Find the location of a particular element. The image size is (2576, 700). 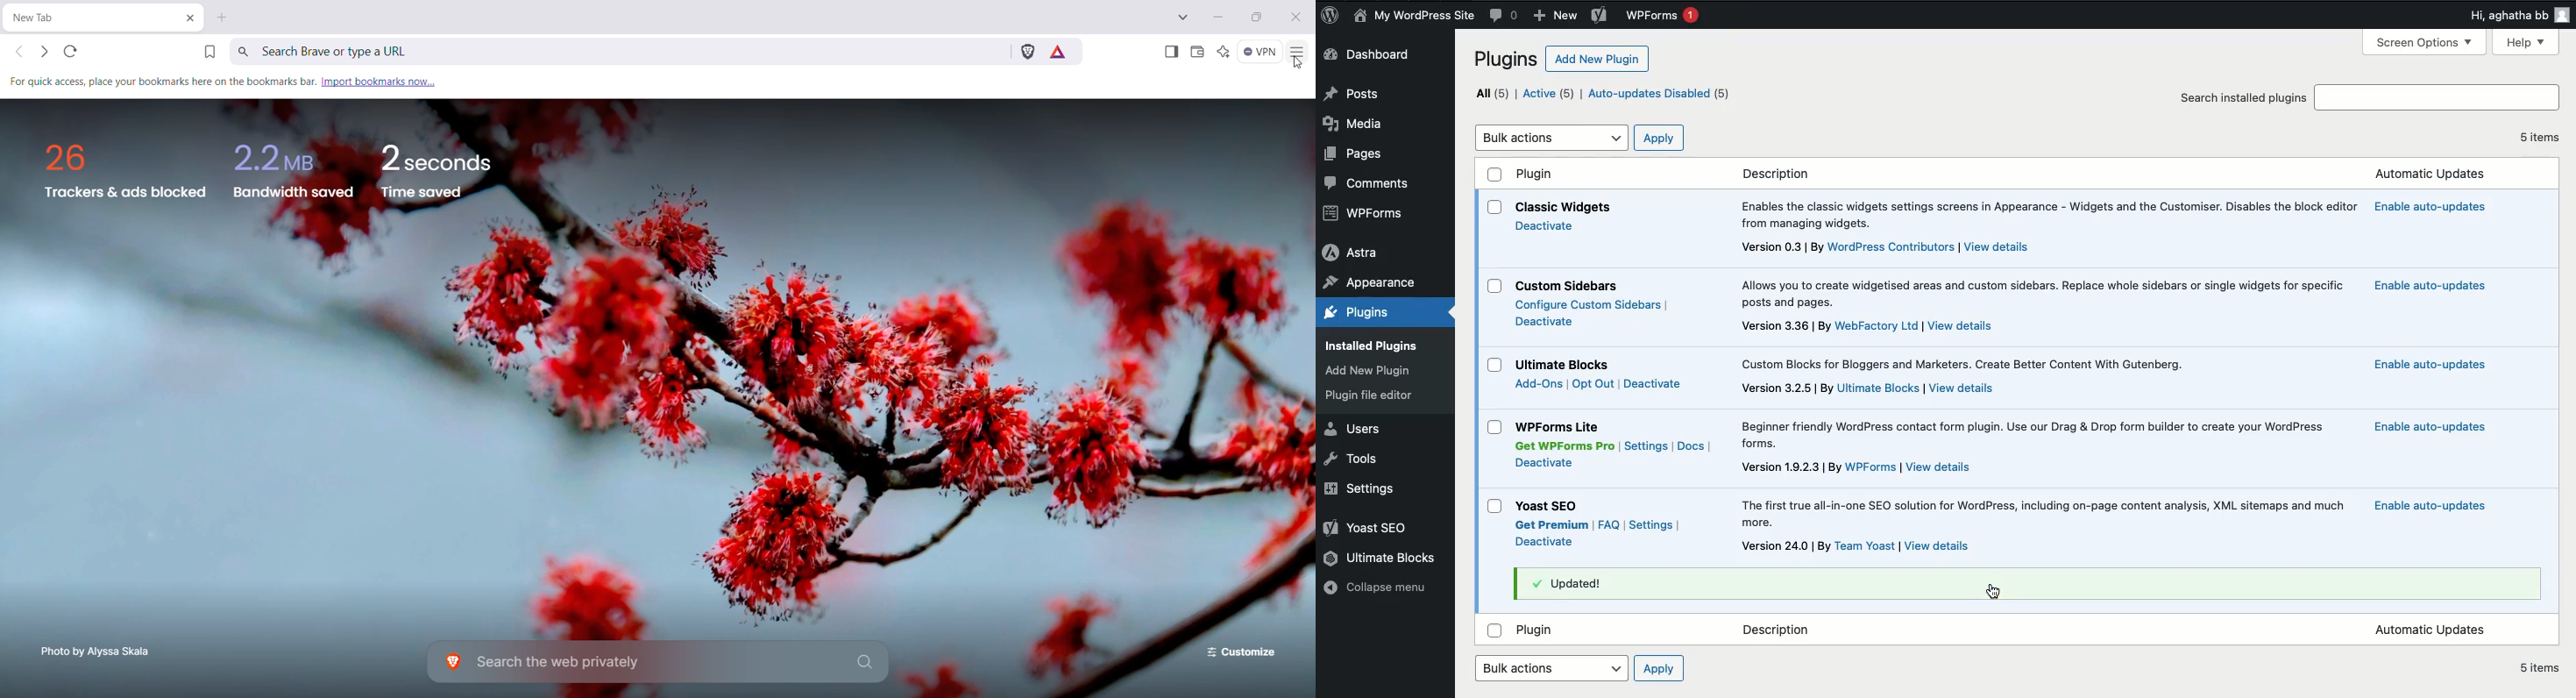

Description is located at coordinates (1780, 630).